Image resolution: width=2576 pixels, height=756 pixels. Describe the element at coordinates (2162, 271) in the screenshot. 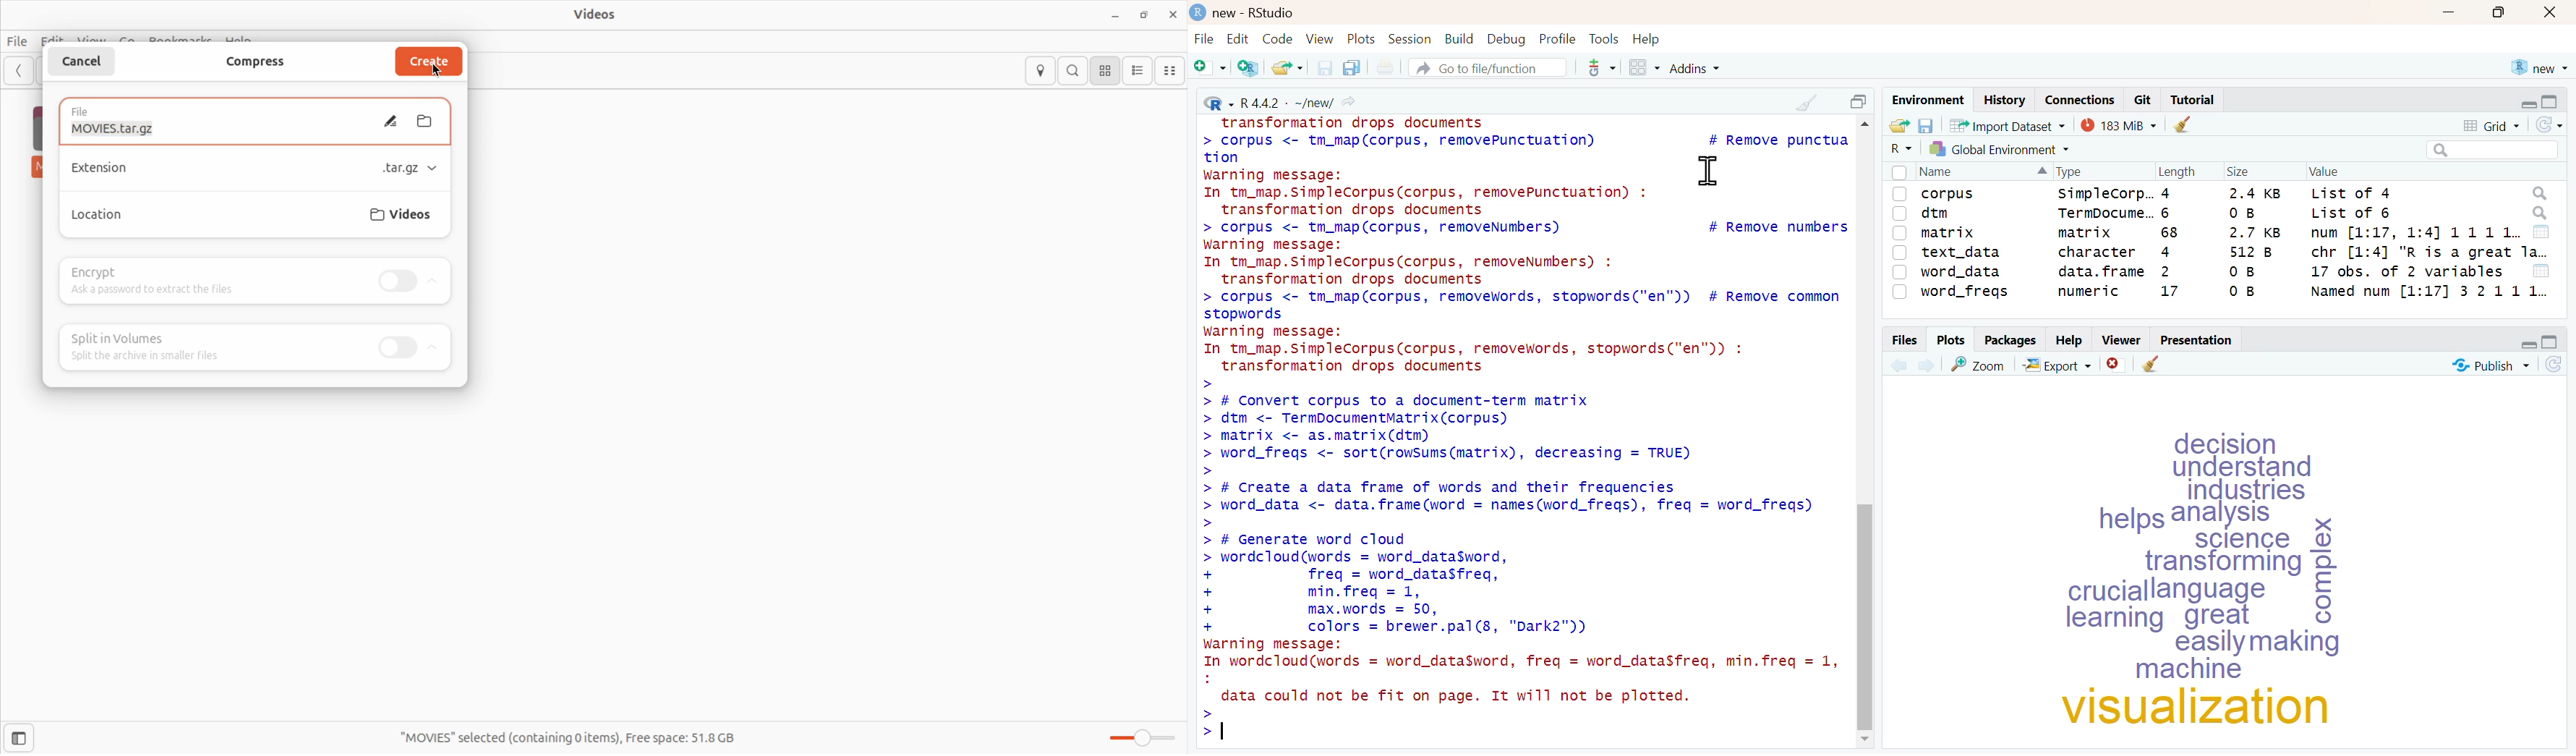

I see `2` at that location.